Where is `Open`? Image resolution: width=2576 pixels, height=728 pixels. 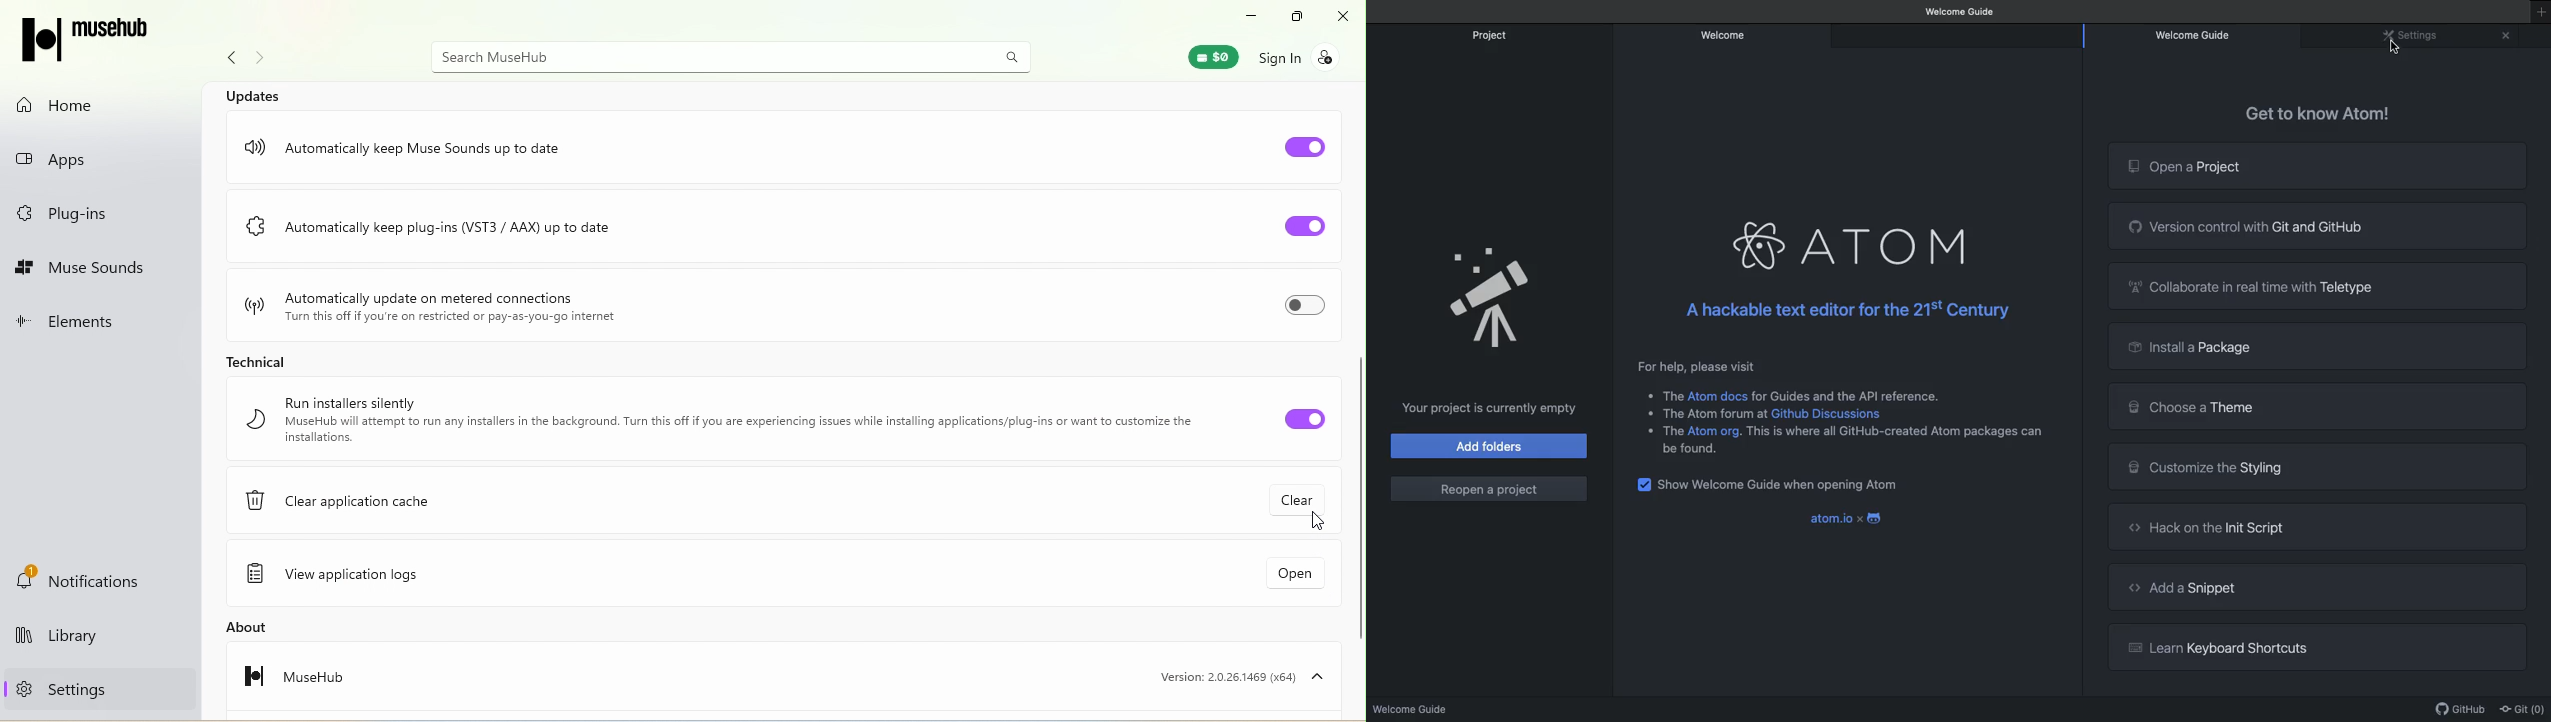 Open is located at coordinates (1276, 578).